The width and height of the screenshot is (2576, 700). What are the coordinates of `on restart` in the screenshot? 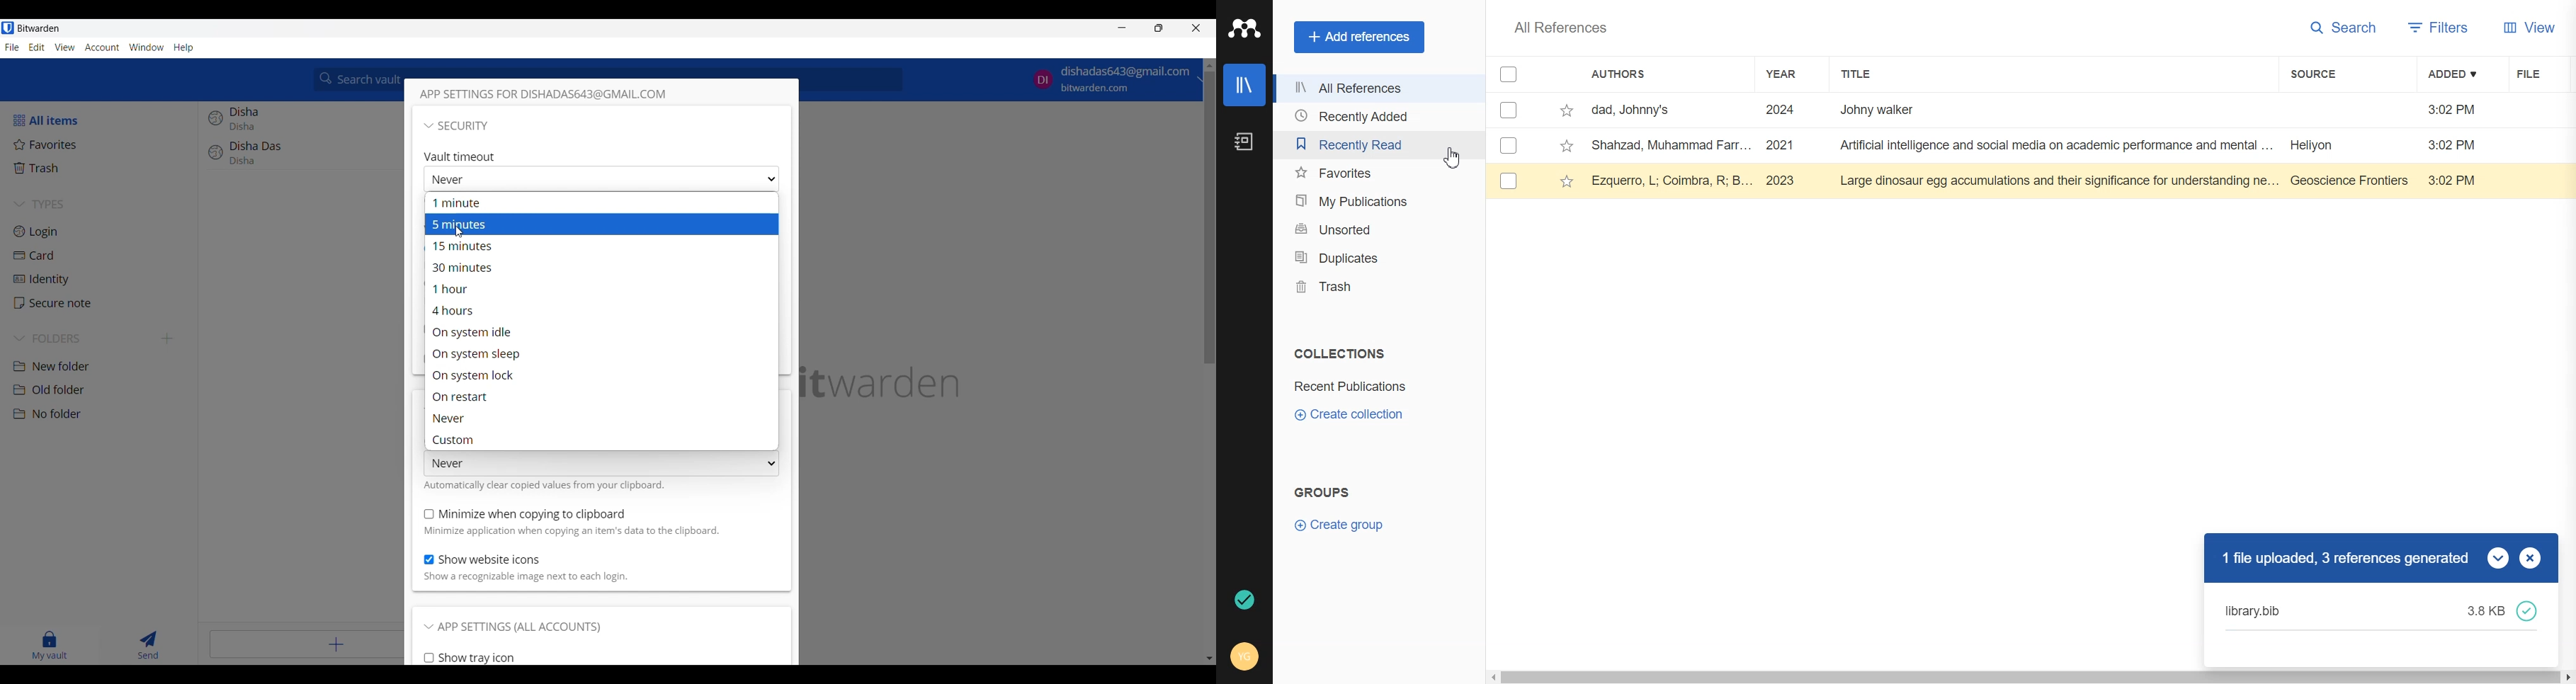 It's located at (601, 396).